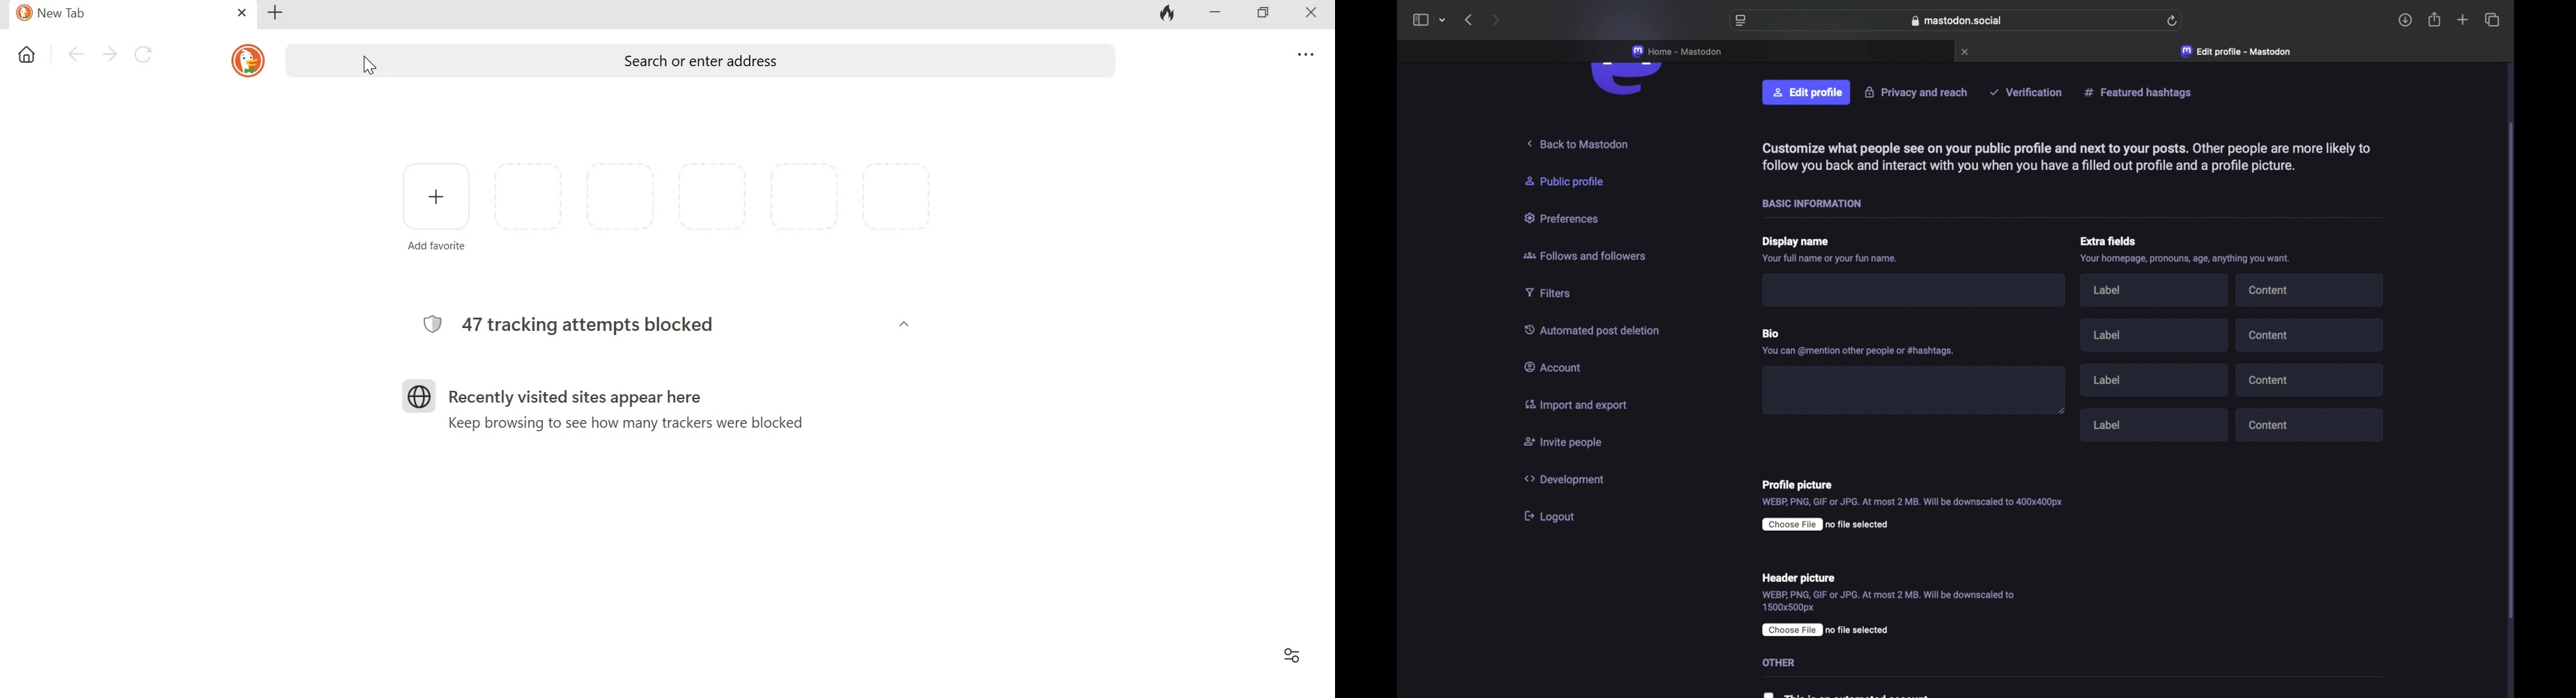  What do you see at coordinates (248, 61) in the screenshot?
I see `duckduckgo icon` at bounding box center [248, 61].